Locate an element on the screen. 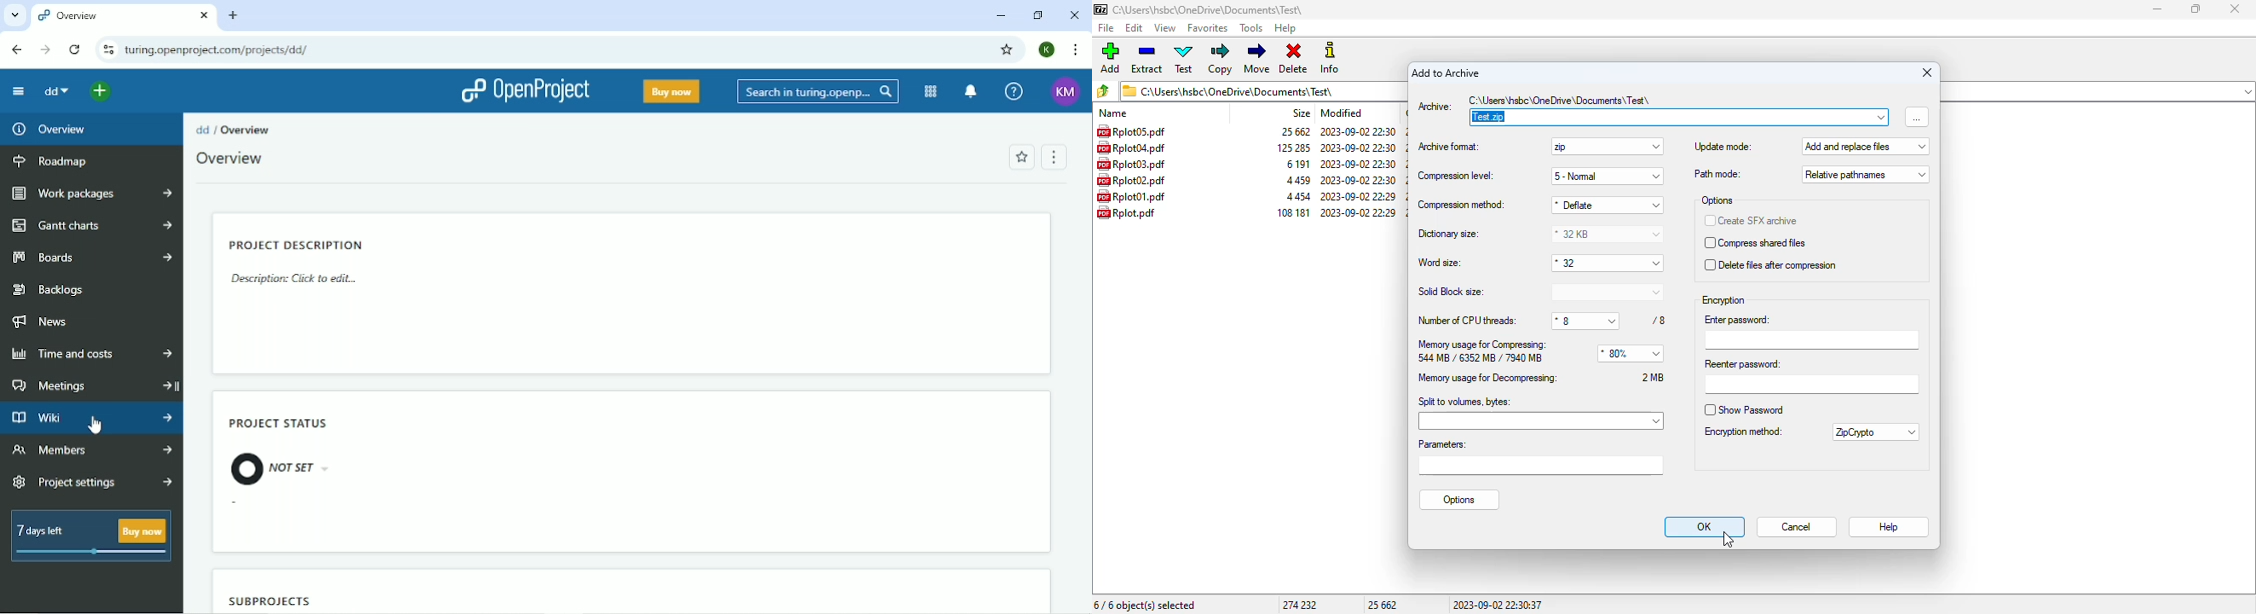 The image size is (2268, 616). View site information is located at coordinates (106, 50).